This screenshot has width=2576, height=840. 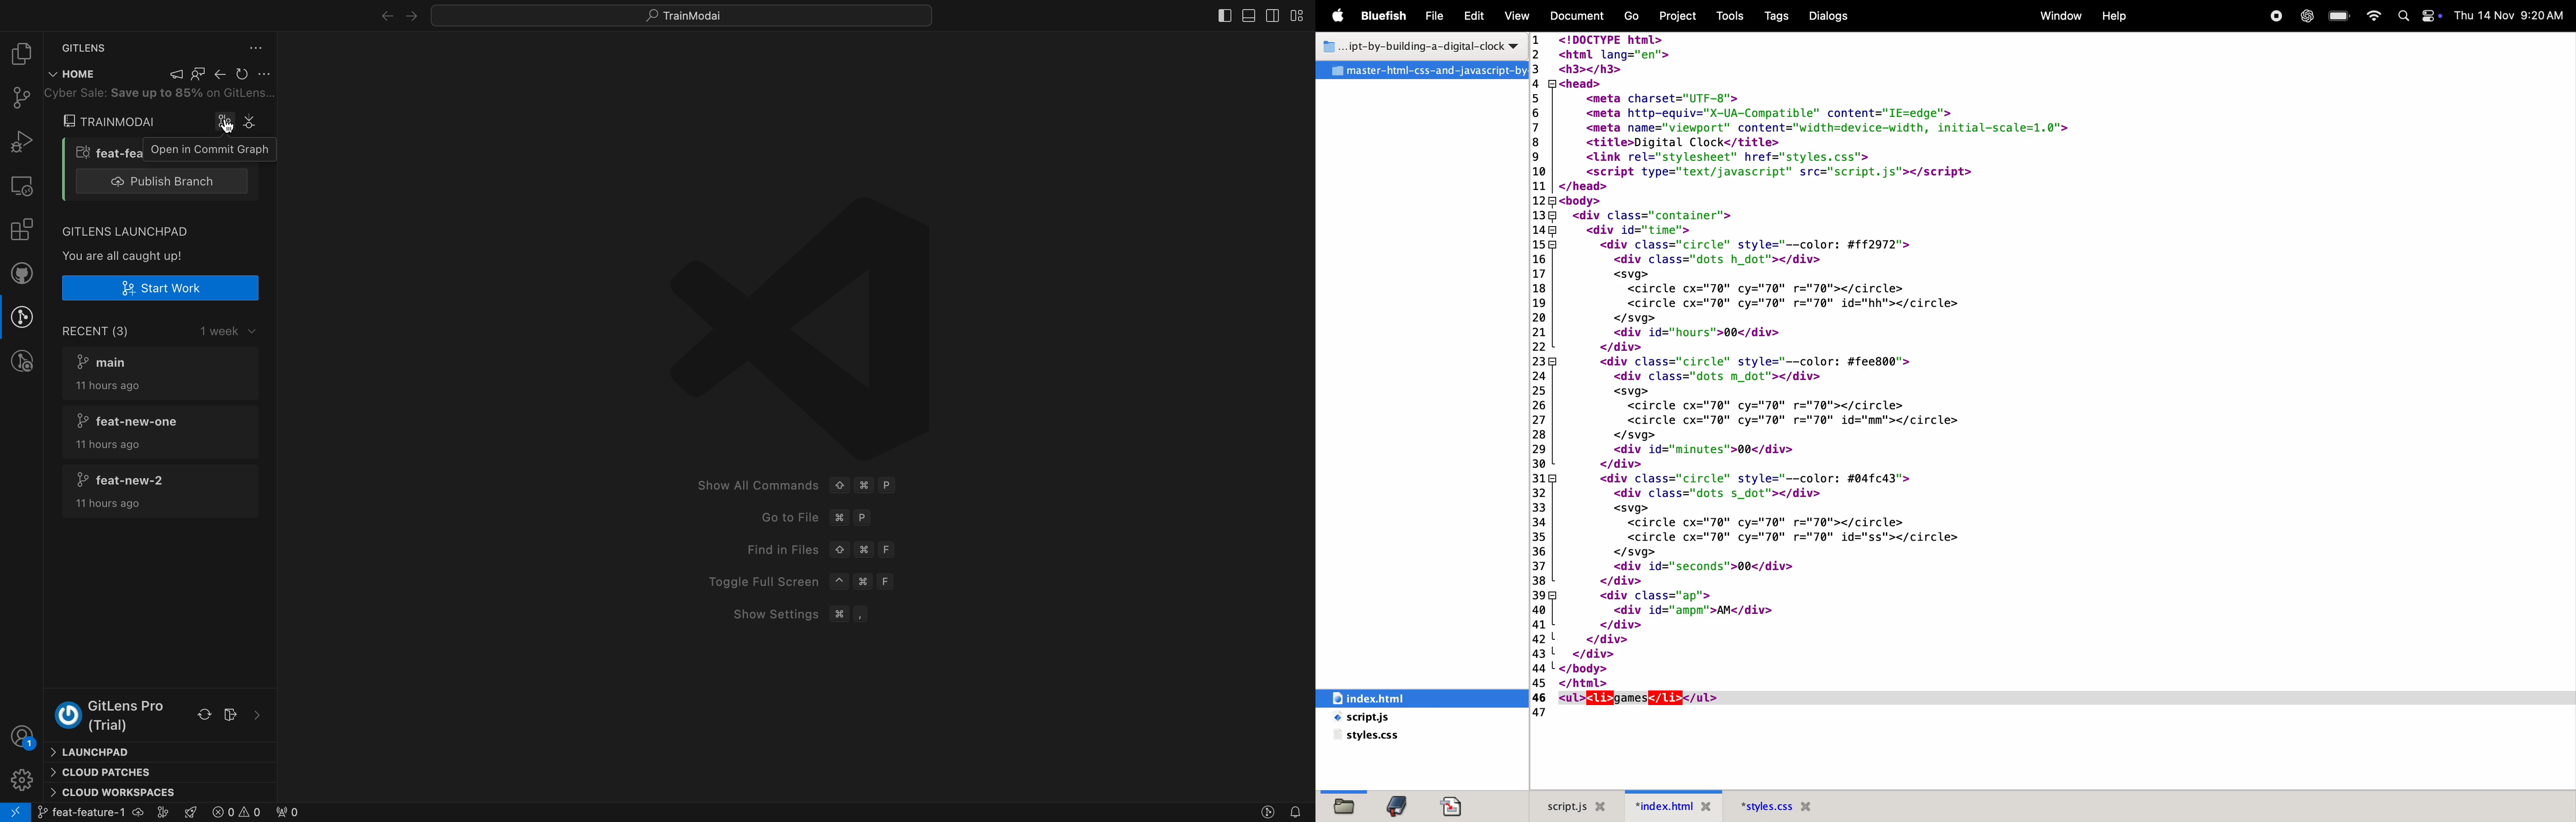 I want to click on Notifications , so click(x=1297, y=811).